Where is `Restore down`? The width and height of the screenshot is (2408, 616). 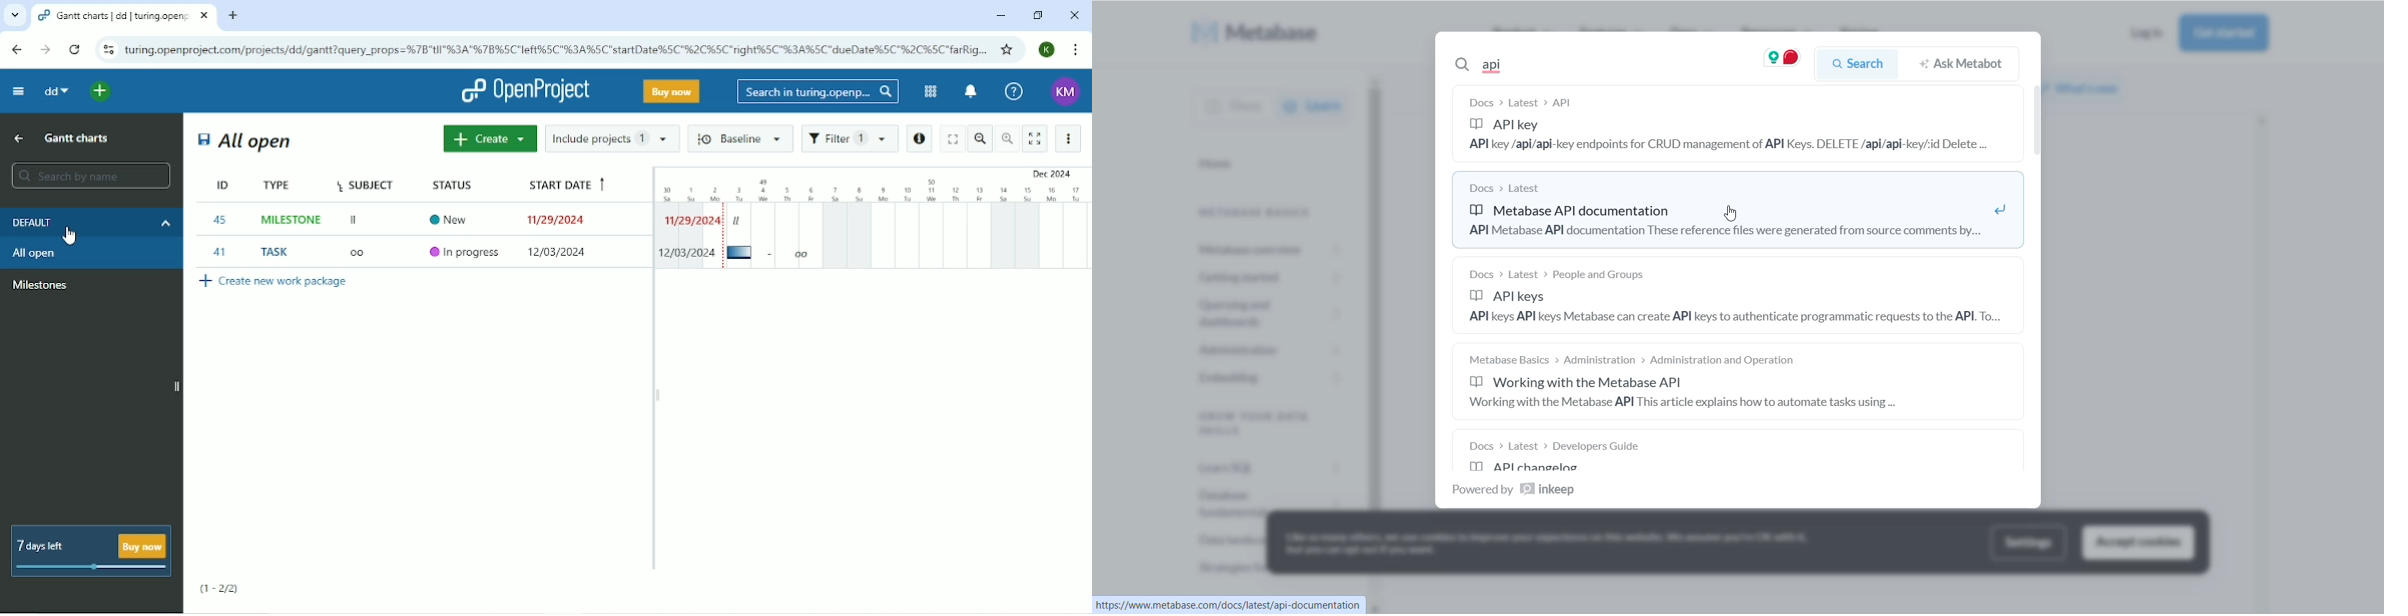 Restore down is located at coordinates (1037, 14).